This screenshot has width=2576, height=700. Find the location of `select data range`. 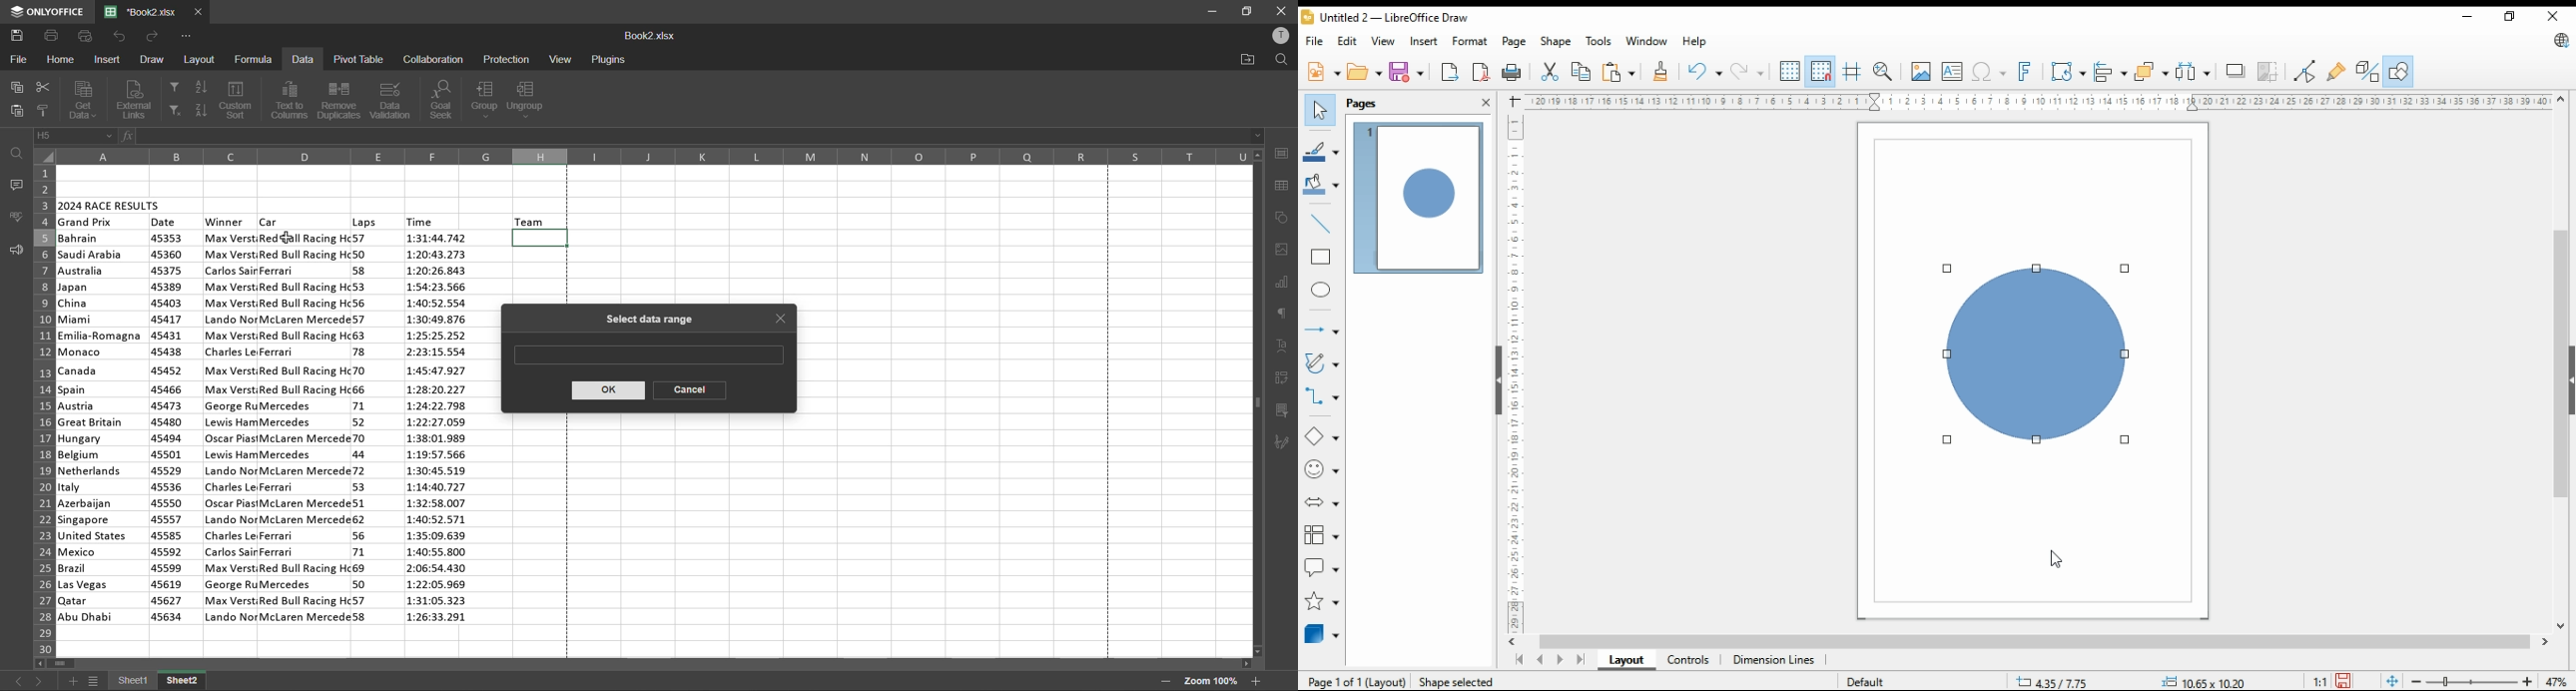

select data range is located at coordinates (645, 320).